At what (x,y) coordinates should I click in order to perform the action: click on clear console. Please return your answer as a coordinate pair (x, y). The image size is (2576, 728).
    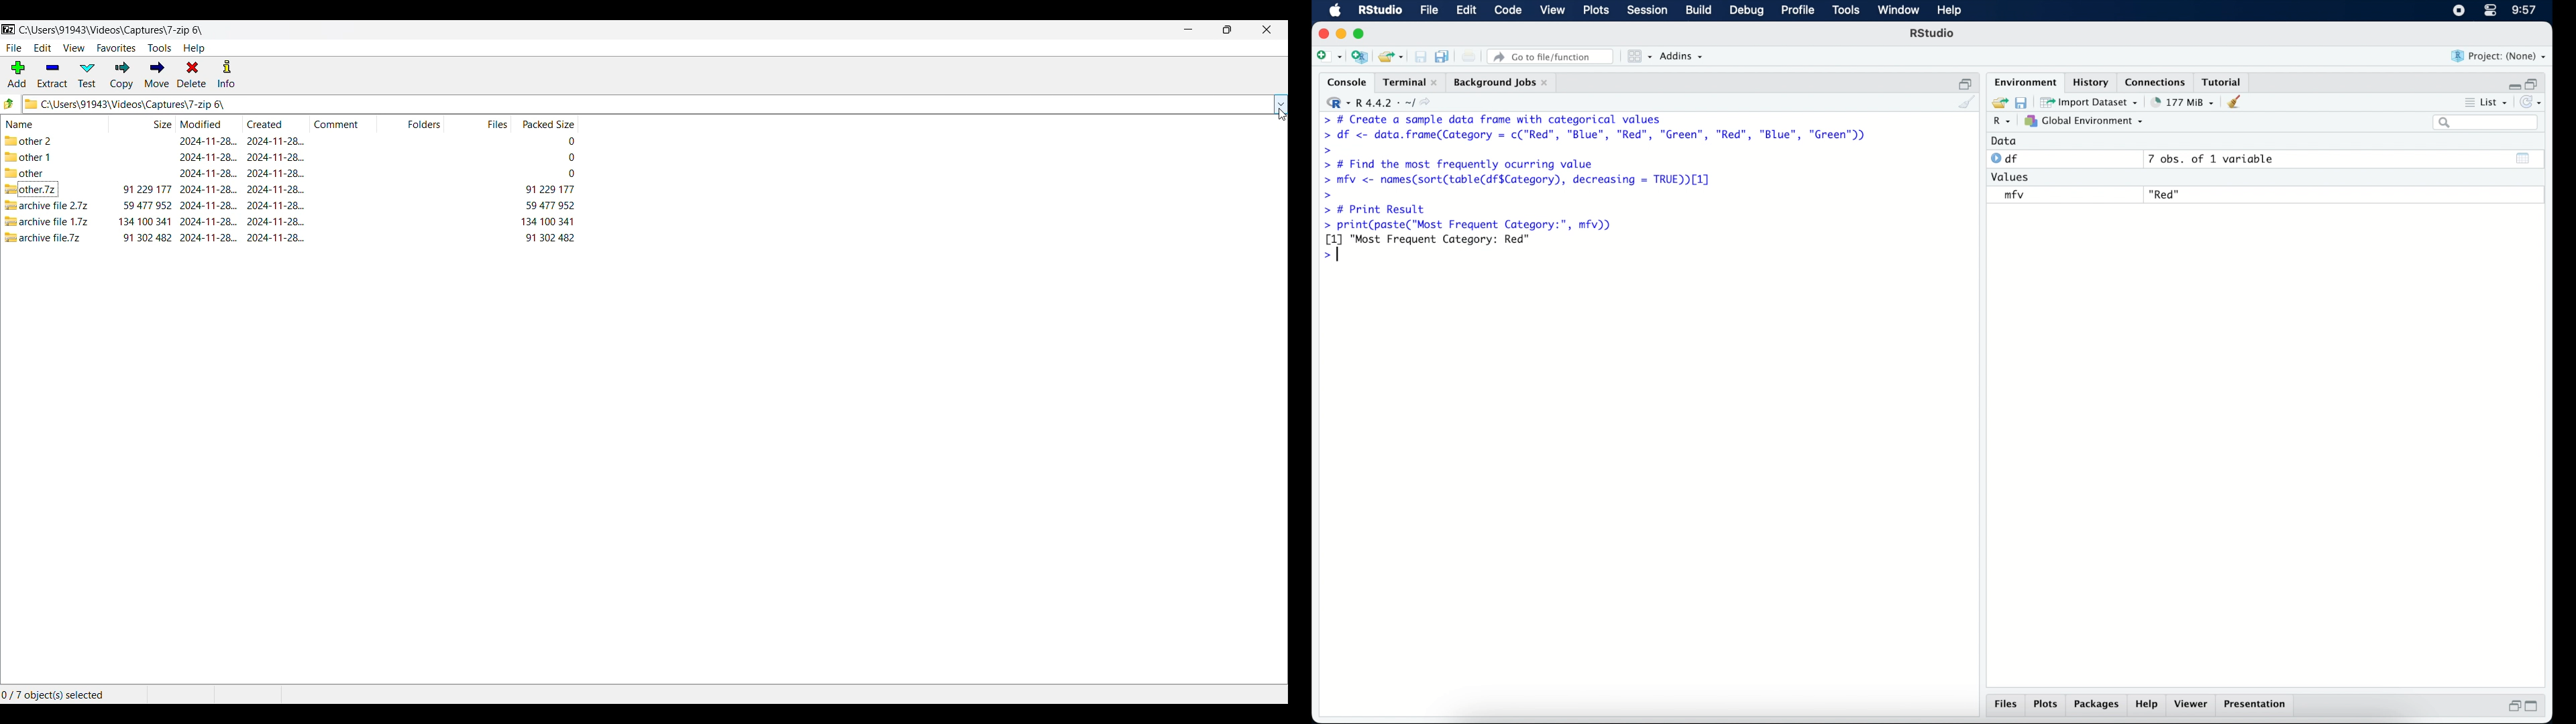
    Looking at the image, I should click on (1968, 103).